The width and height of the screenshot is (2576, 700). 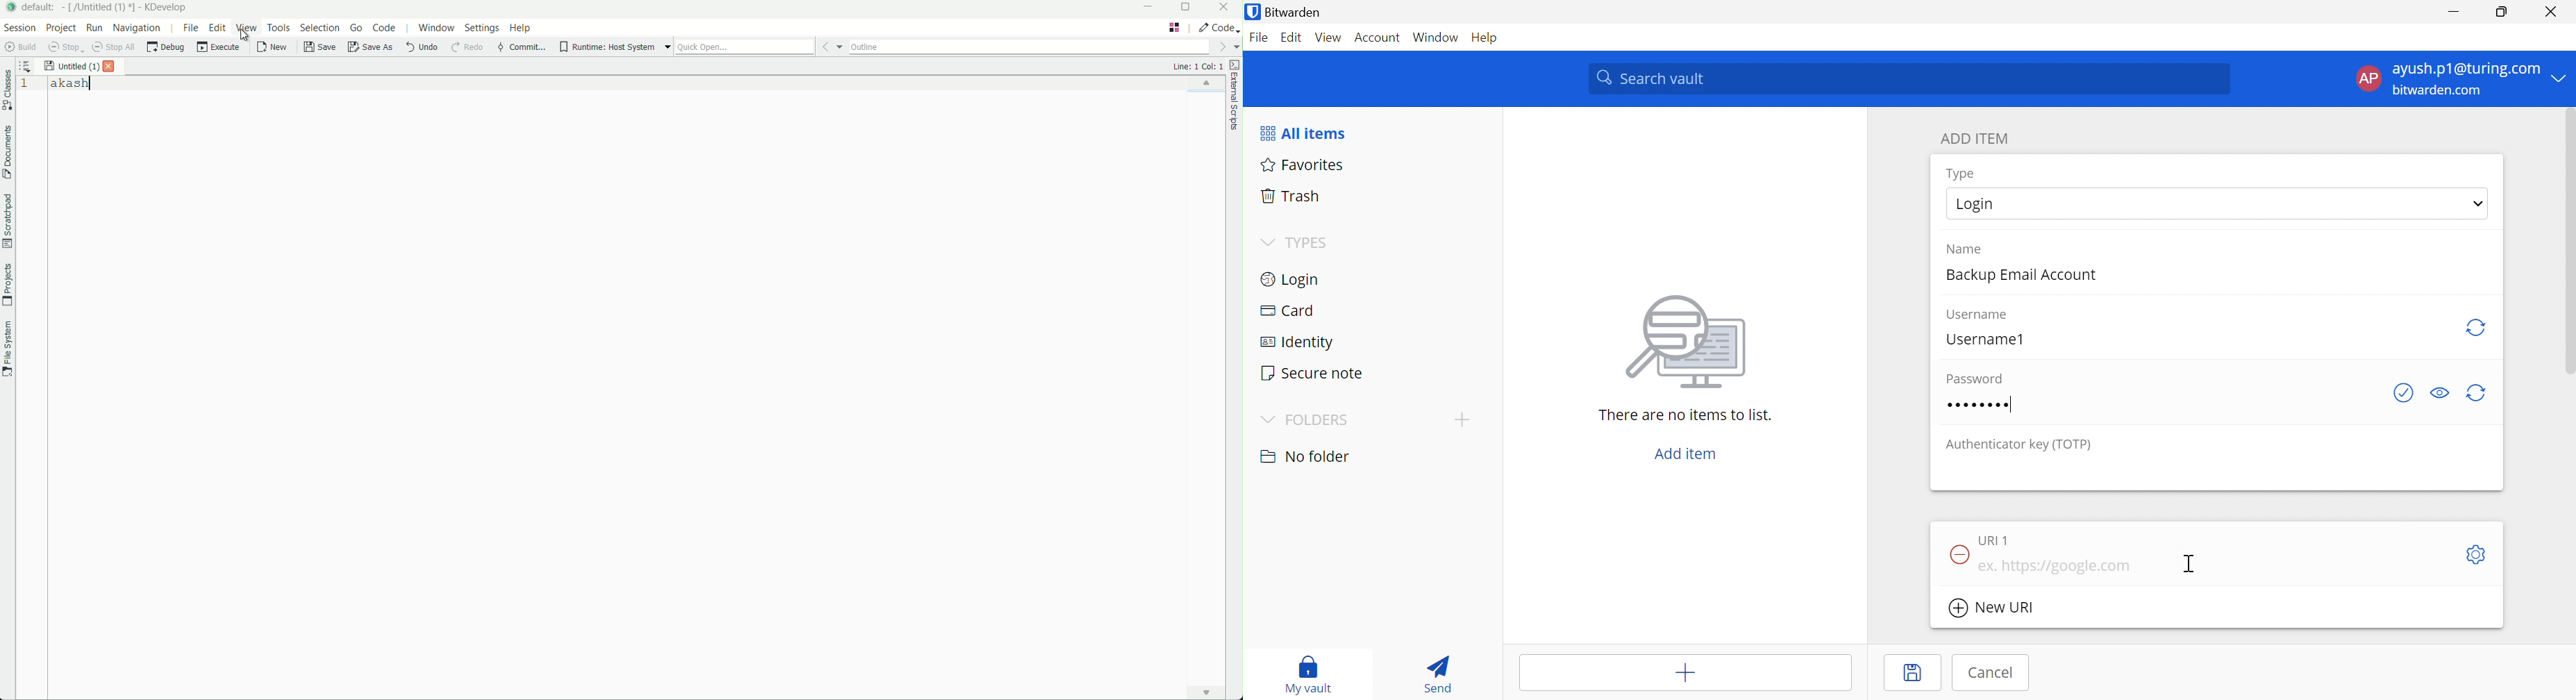 I want to click on Drop down, so click(x=2478, y=203).